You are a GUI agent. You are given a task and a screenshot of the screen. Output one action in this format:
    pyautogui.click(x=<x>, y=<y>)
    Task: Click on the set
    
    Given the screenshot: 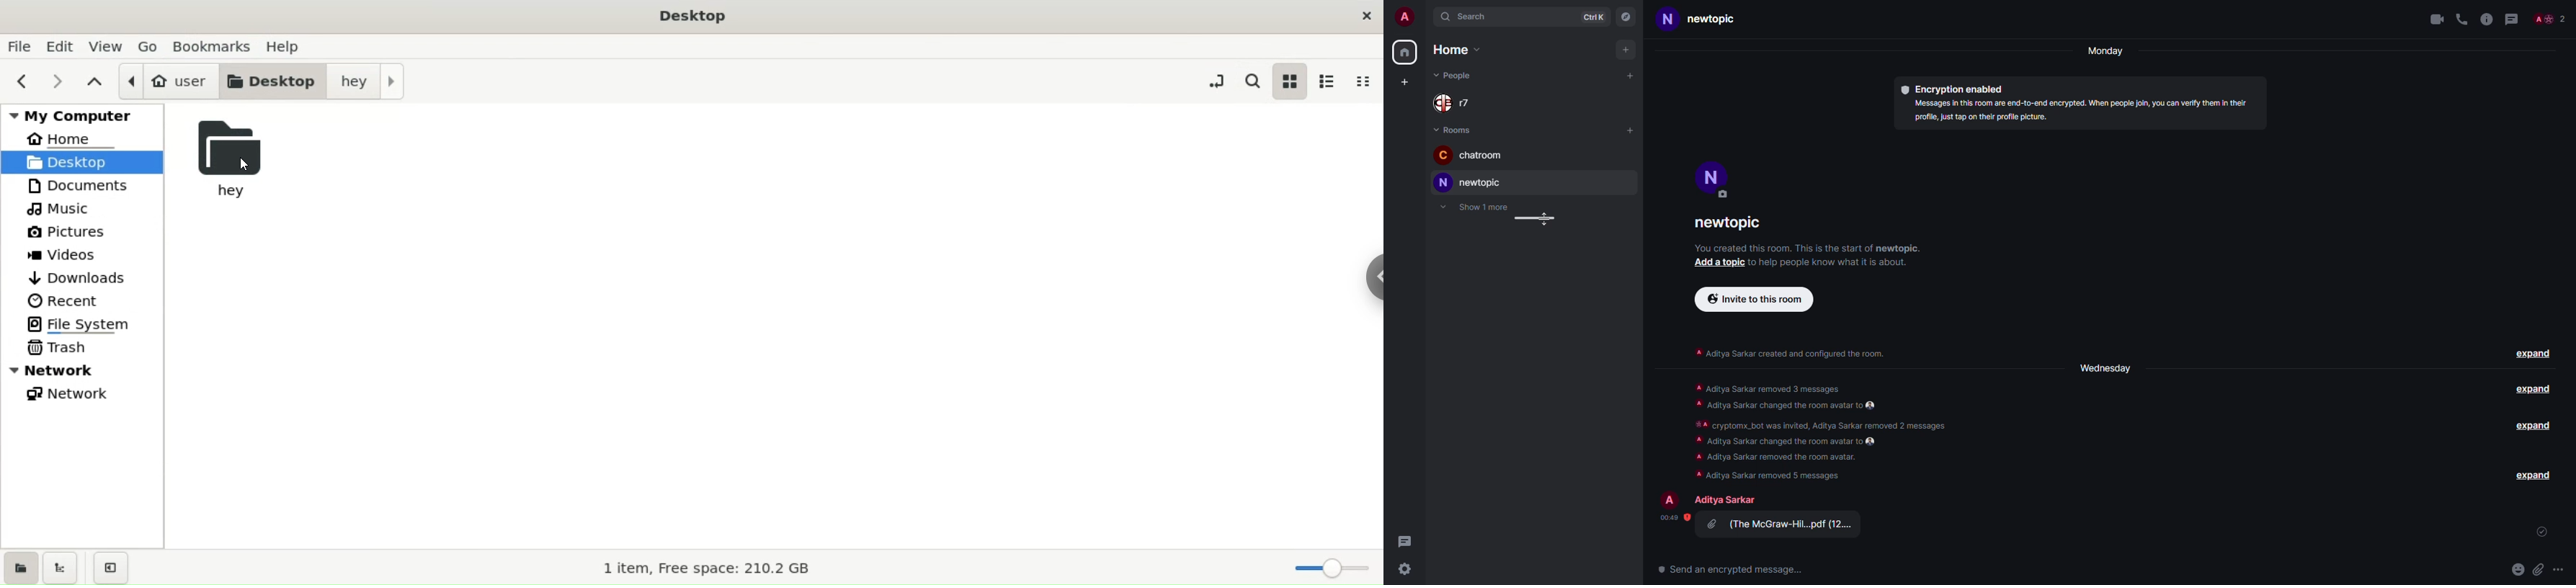 What is the action you would take?
    pyautogui.click(x=2542, y=533)
    